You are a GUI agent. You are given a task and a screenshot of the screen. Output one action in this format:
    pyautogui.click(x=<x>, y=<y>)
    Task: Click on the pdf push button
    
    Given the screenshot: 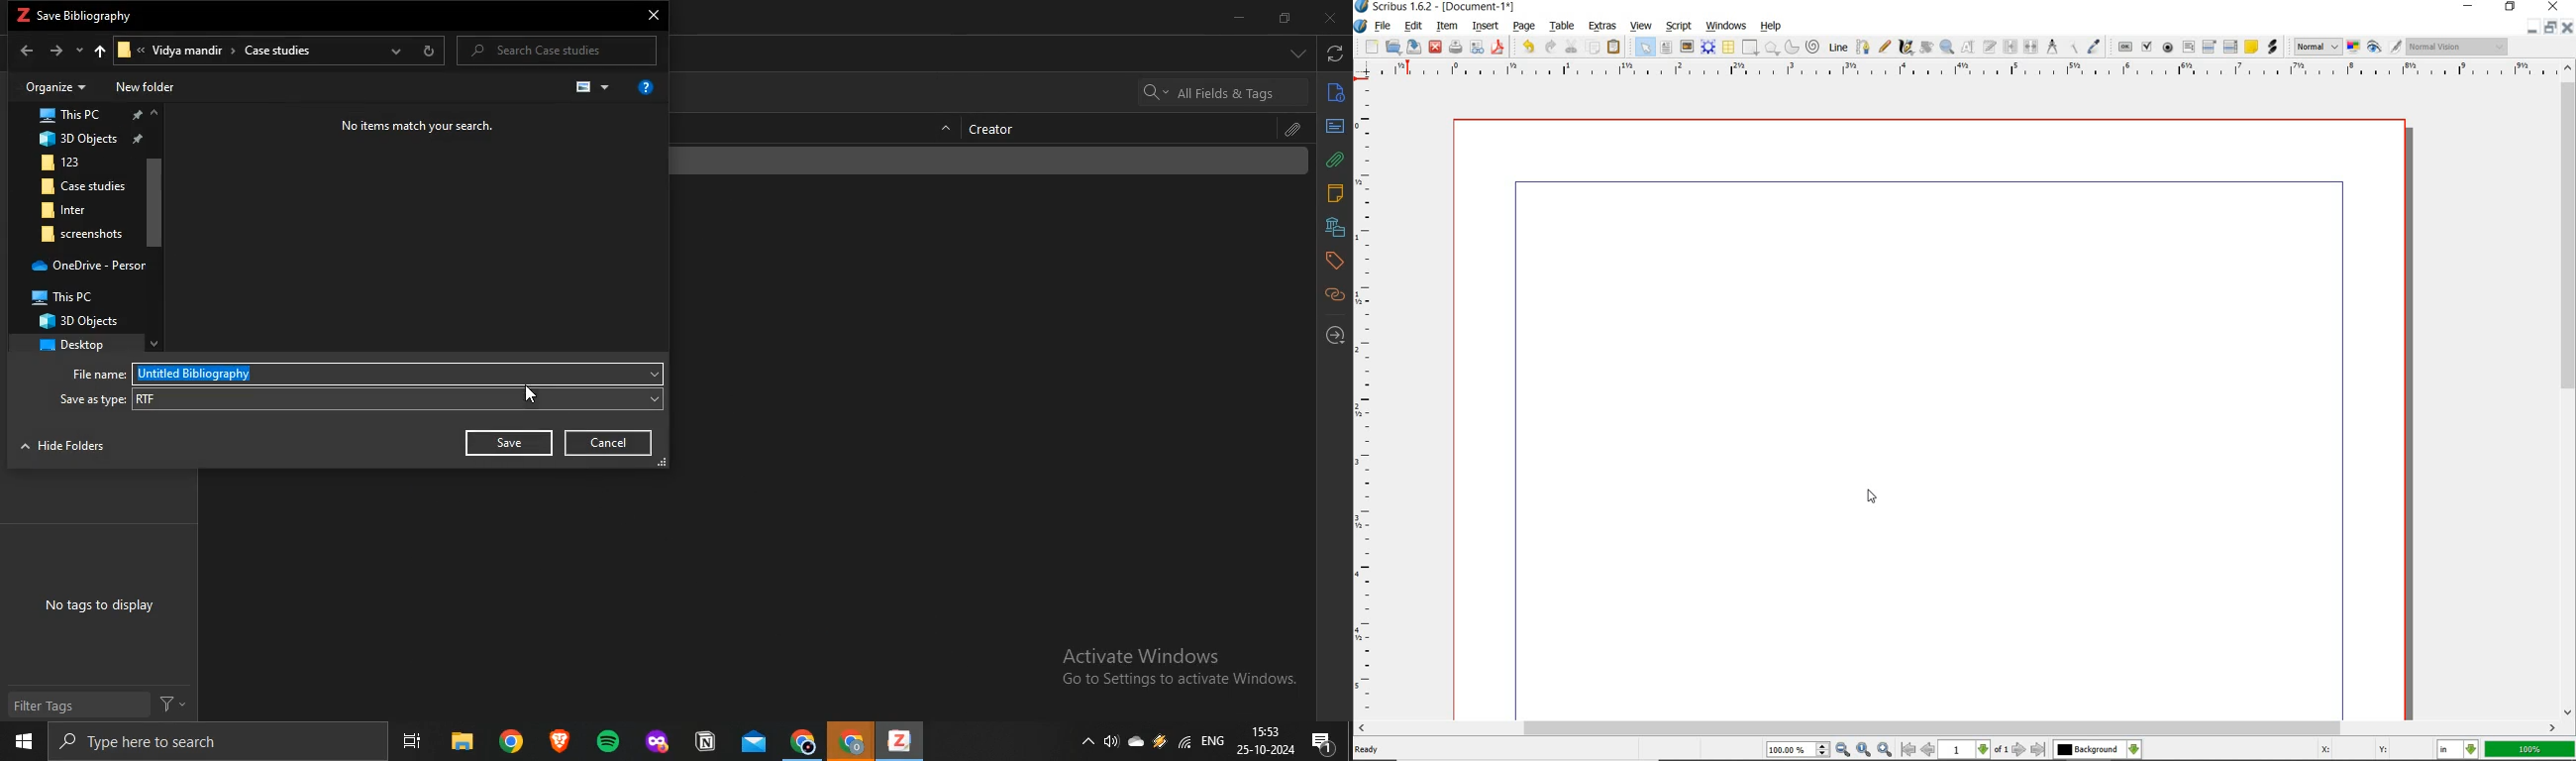 What is the action you would take?
    pyautogui.click(x=2124, y=47)
    